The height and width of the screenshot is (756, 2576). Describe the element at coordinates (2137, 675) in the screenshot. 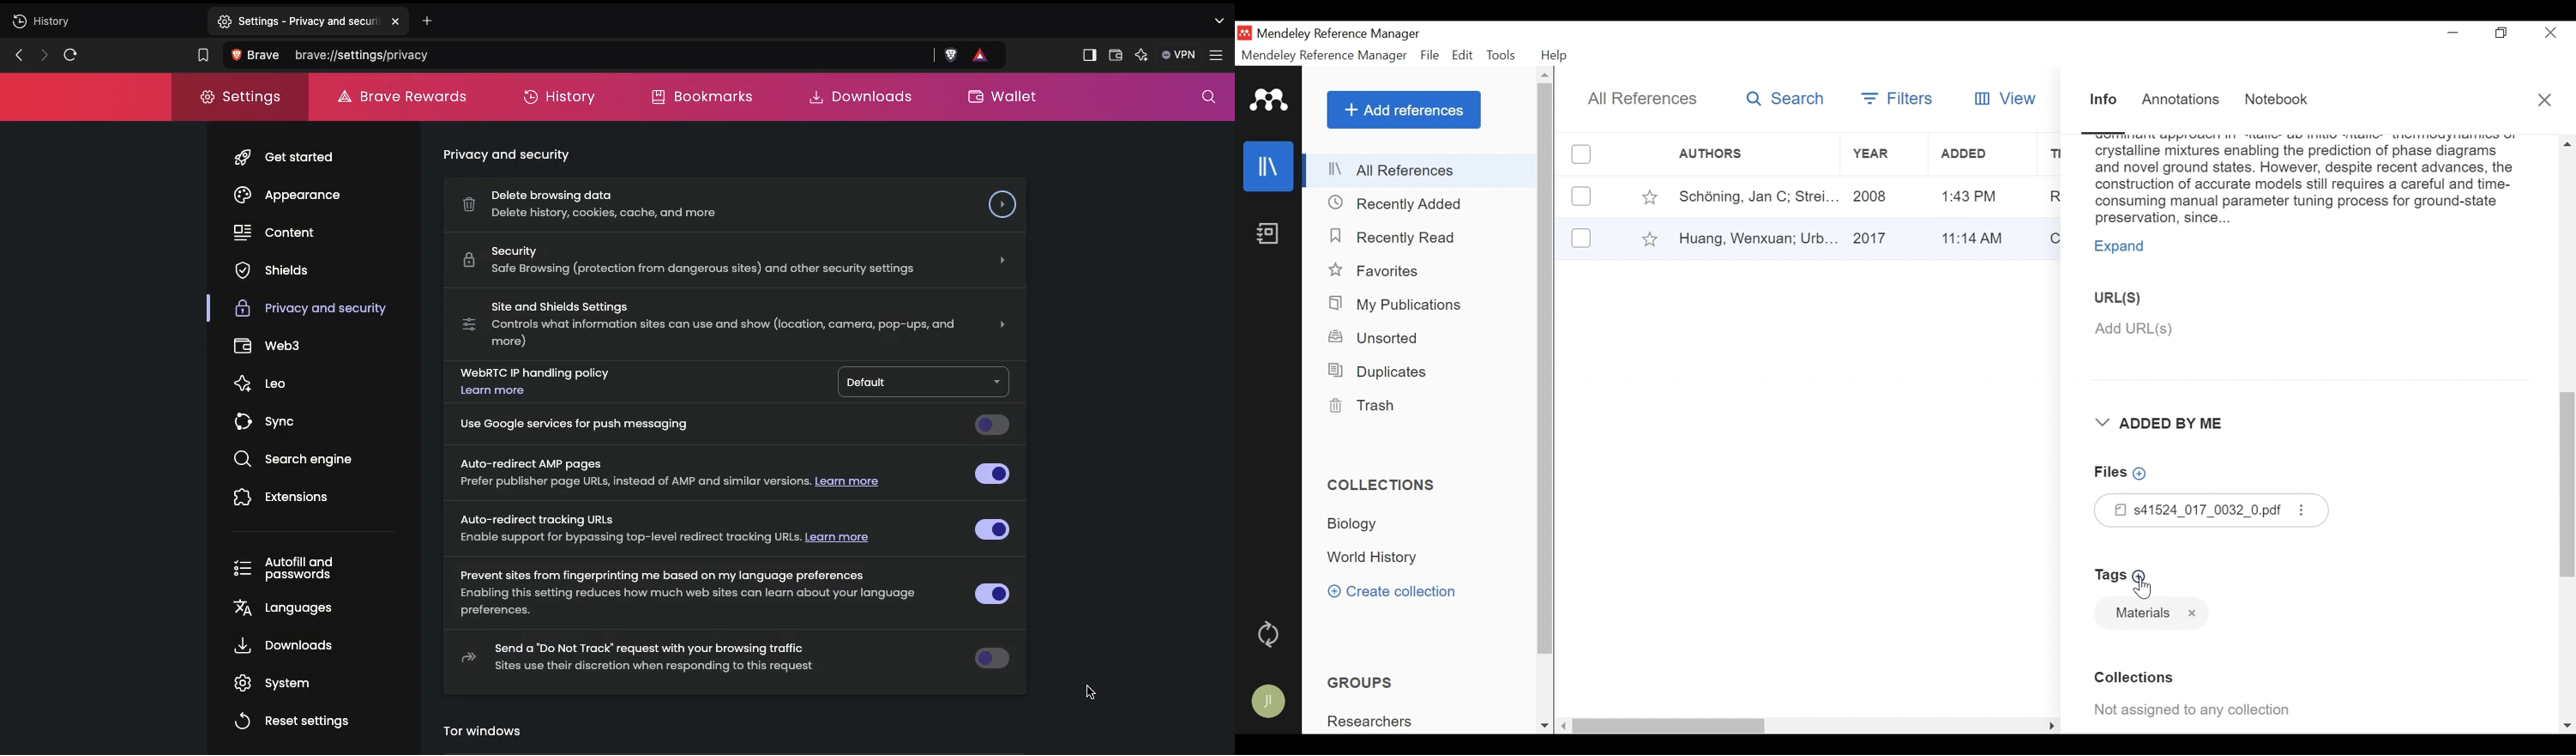

I see `Collection` at that location.